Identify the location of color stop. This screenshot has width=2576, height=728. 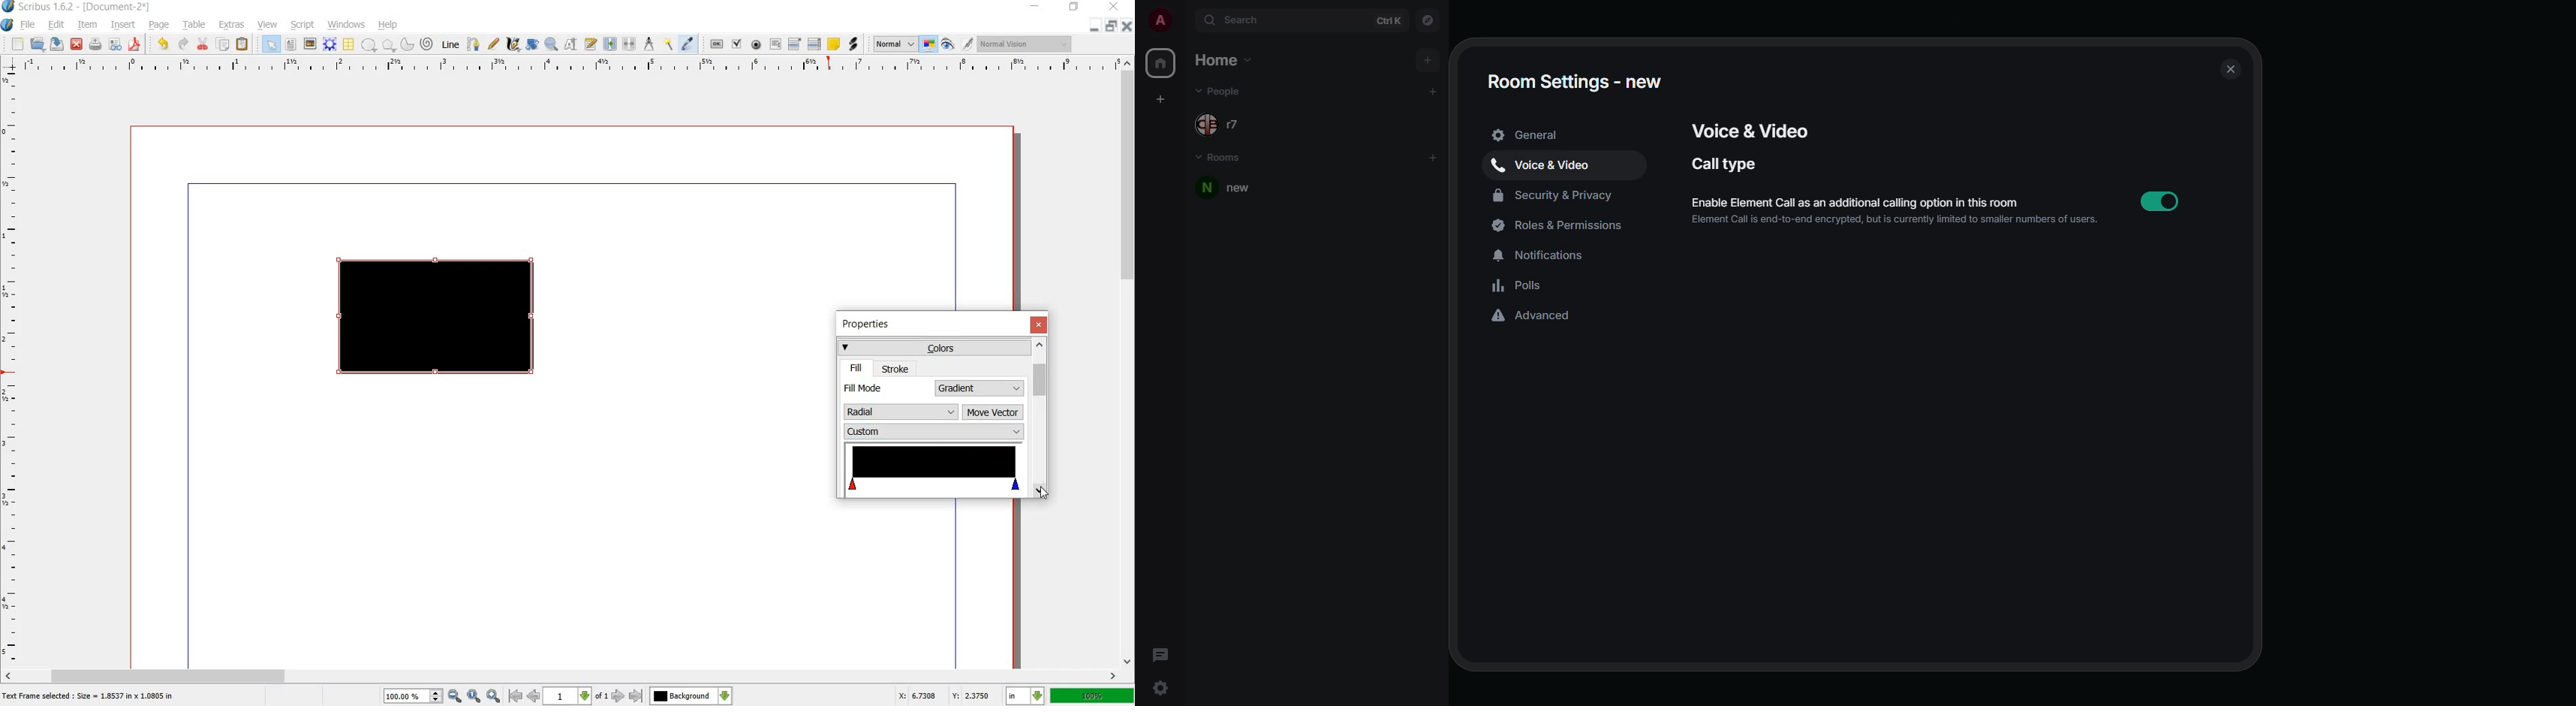
(935, 471).